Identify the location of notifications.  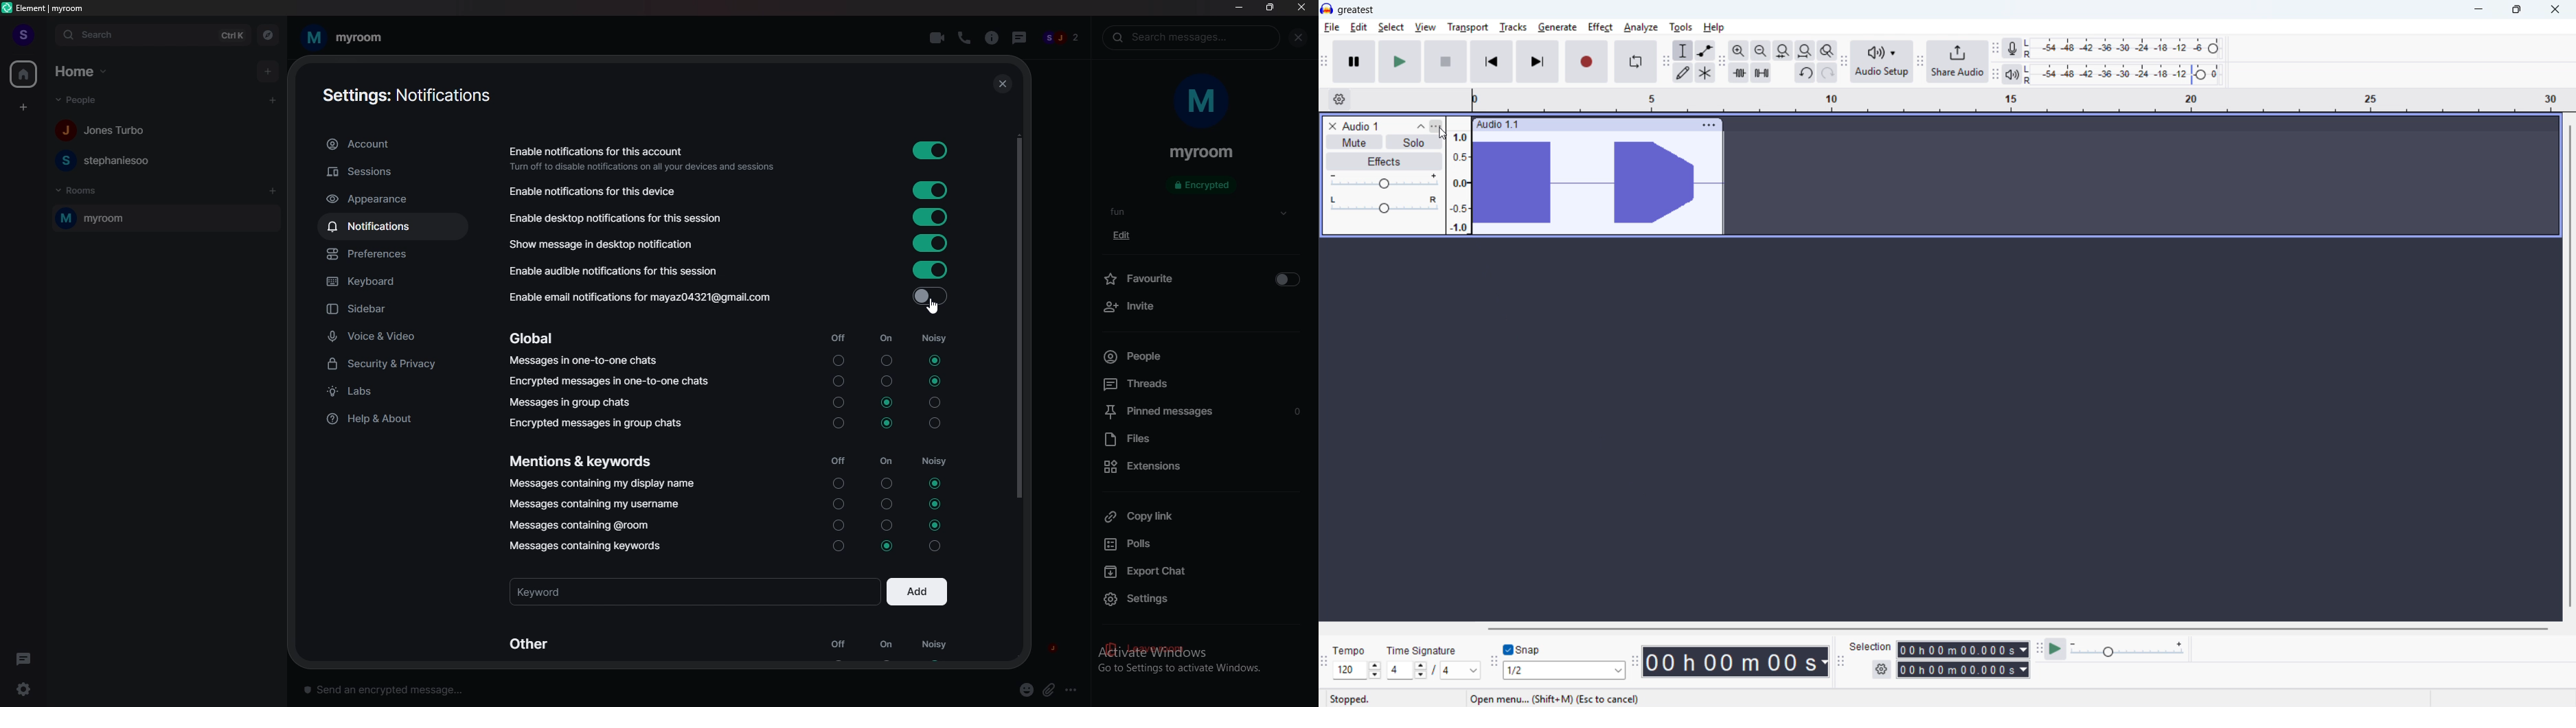
(396, 226).